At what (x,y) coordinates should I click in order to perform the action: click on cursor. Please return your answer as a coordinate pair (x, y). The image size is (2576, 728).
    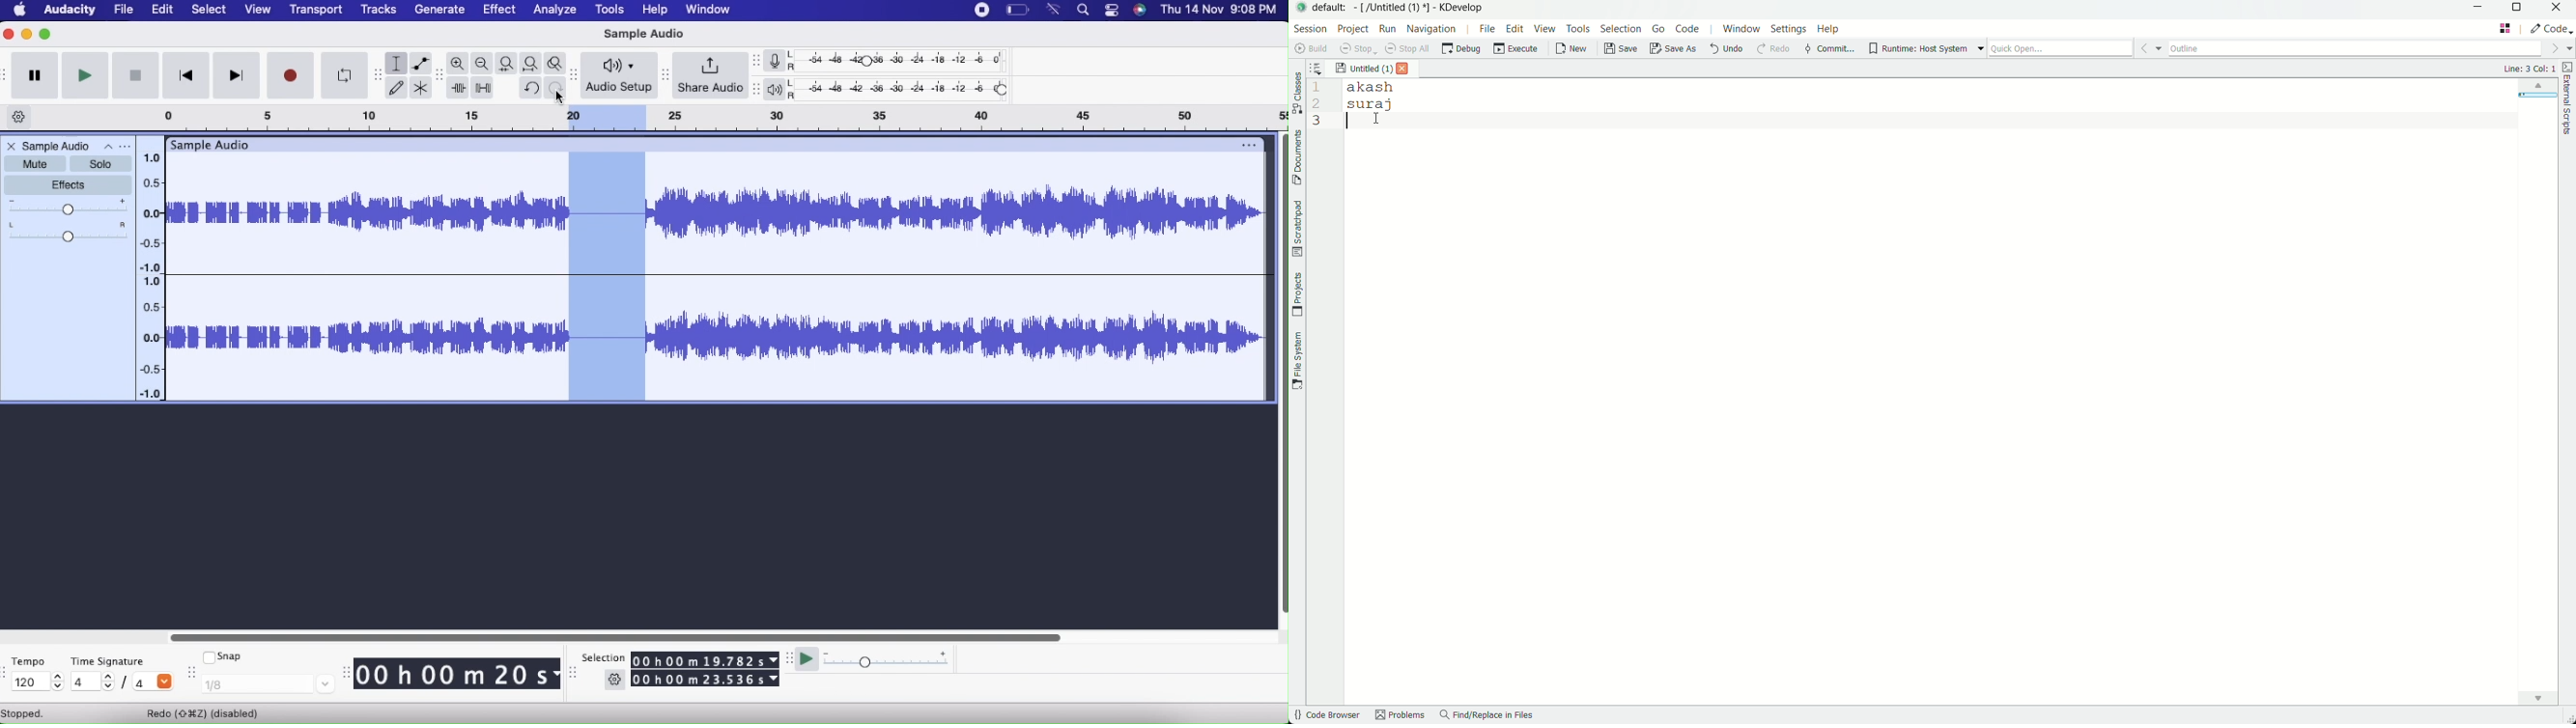
    Looking at the image, I should click on (558, 100).